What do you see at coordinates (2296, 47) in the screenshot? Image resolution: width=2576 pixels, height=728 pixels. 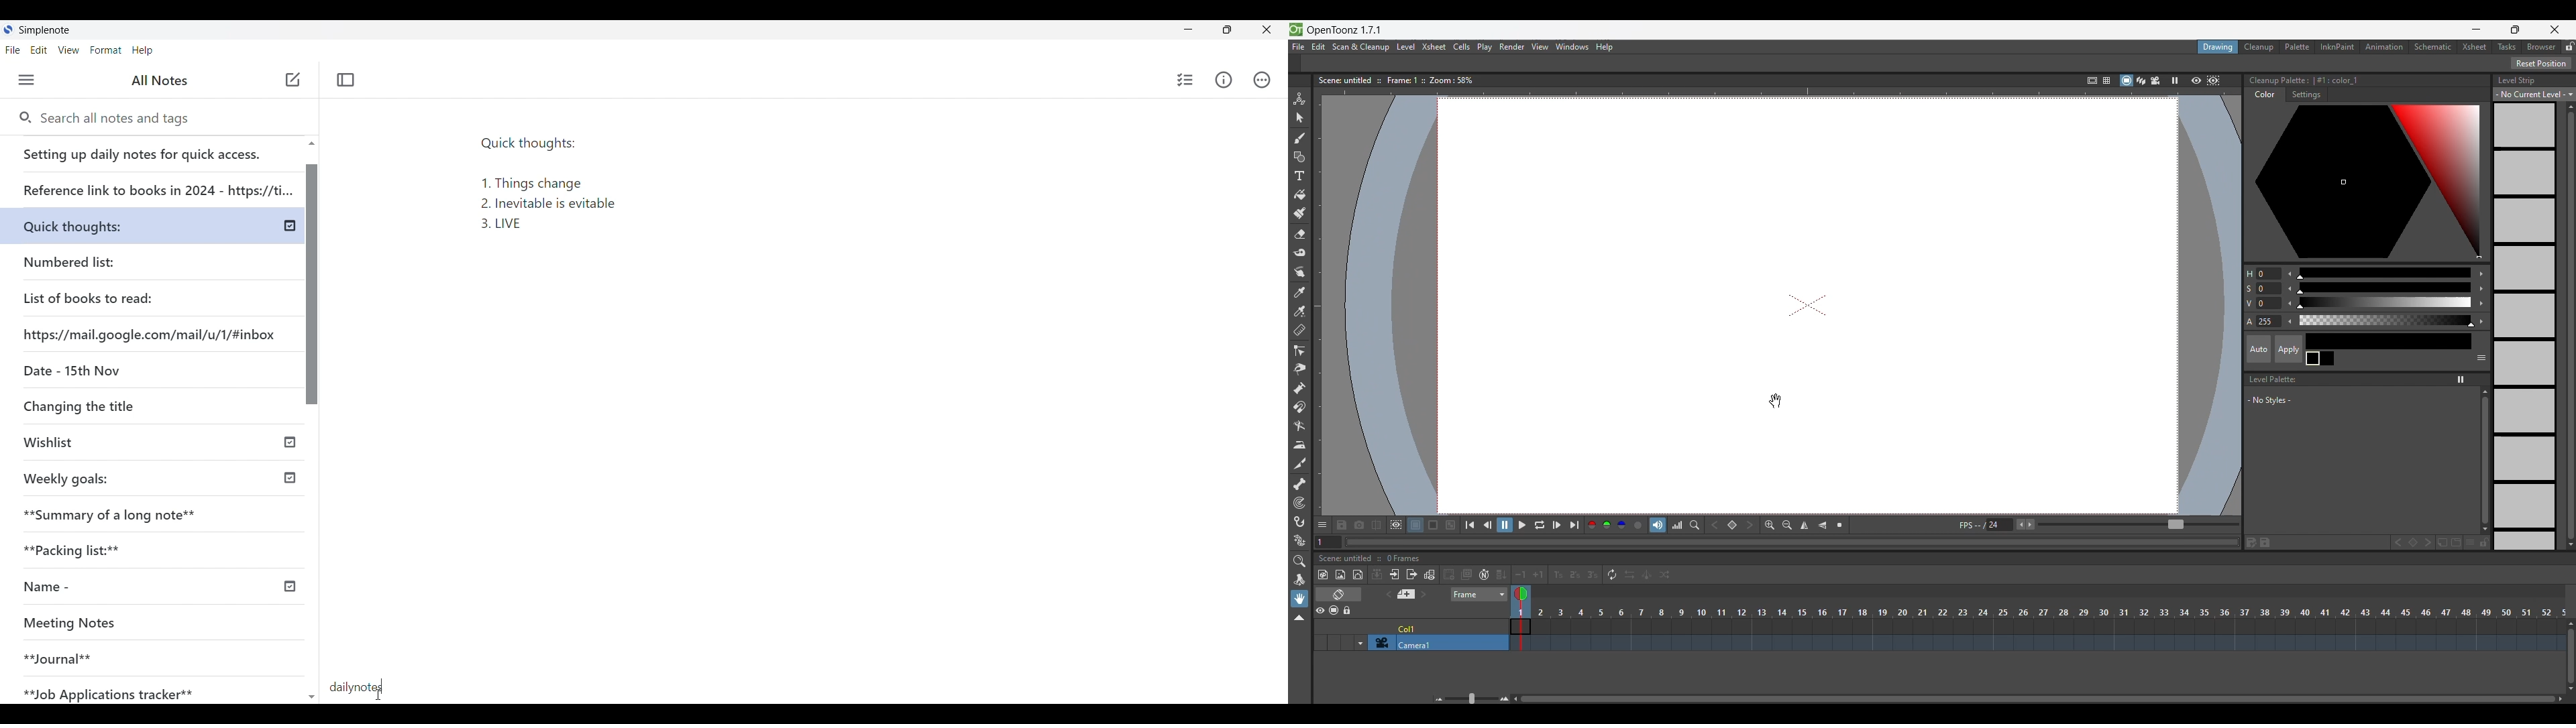 I see `Palette` at bounding box center [2296, 47].